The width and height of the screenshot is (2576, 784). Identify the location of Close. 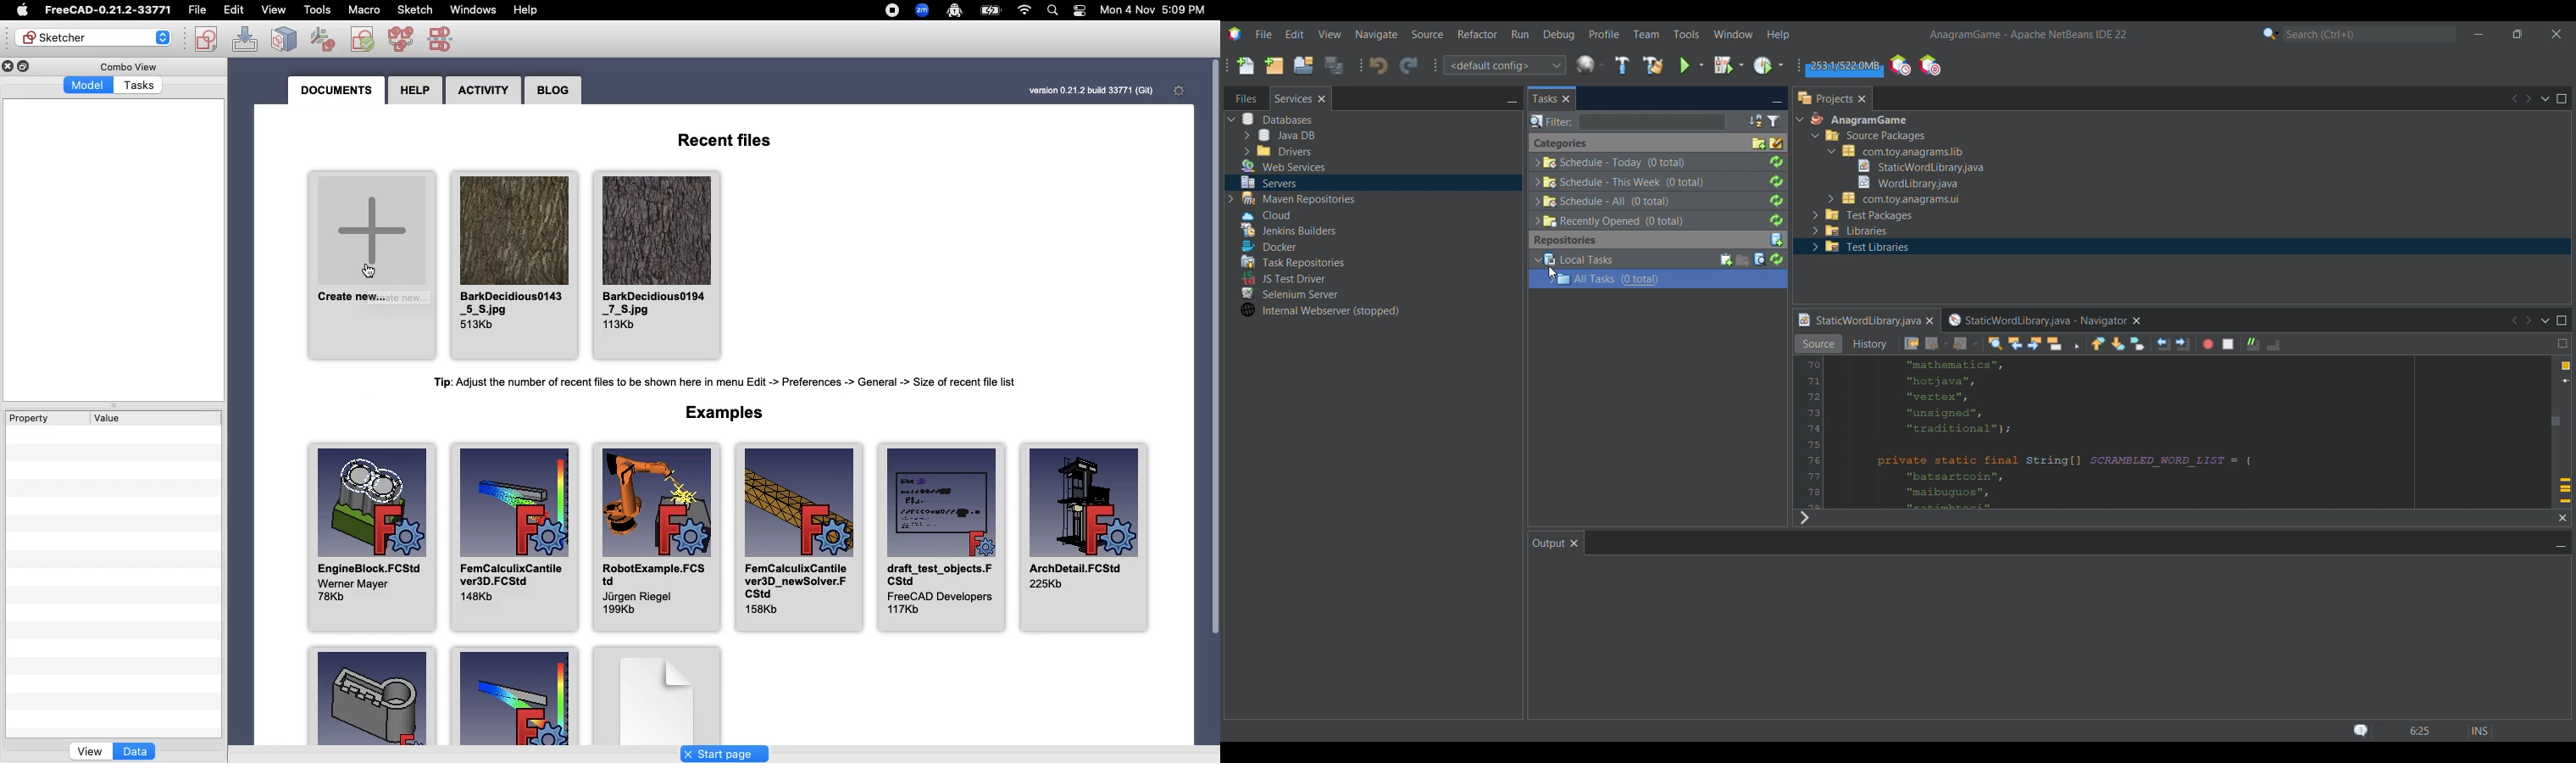
(8, 66).